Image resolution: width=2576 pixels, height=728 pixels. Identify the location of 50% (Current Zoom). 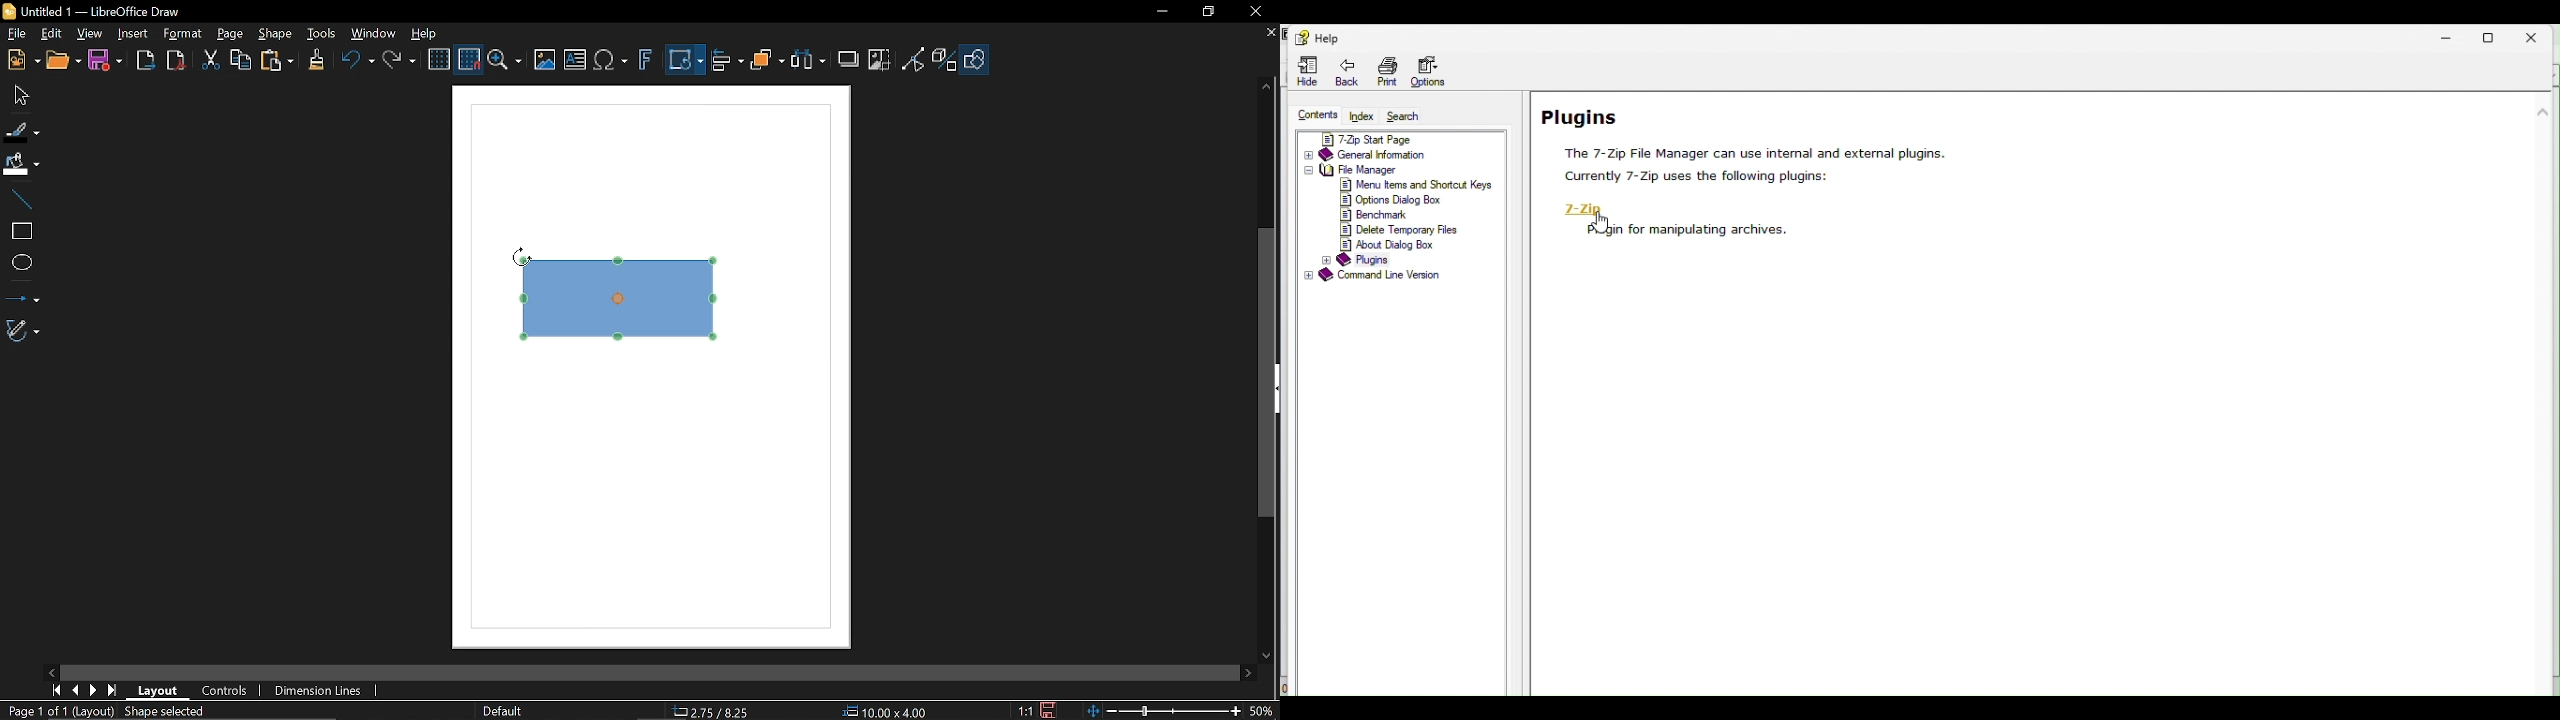
(1265, 709).